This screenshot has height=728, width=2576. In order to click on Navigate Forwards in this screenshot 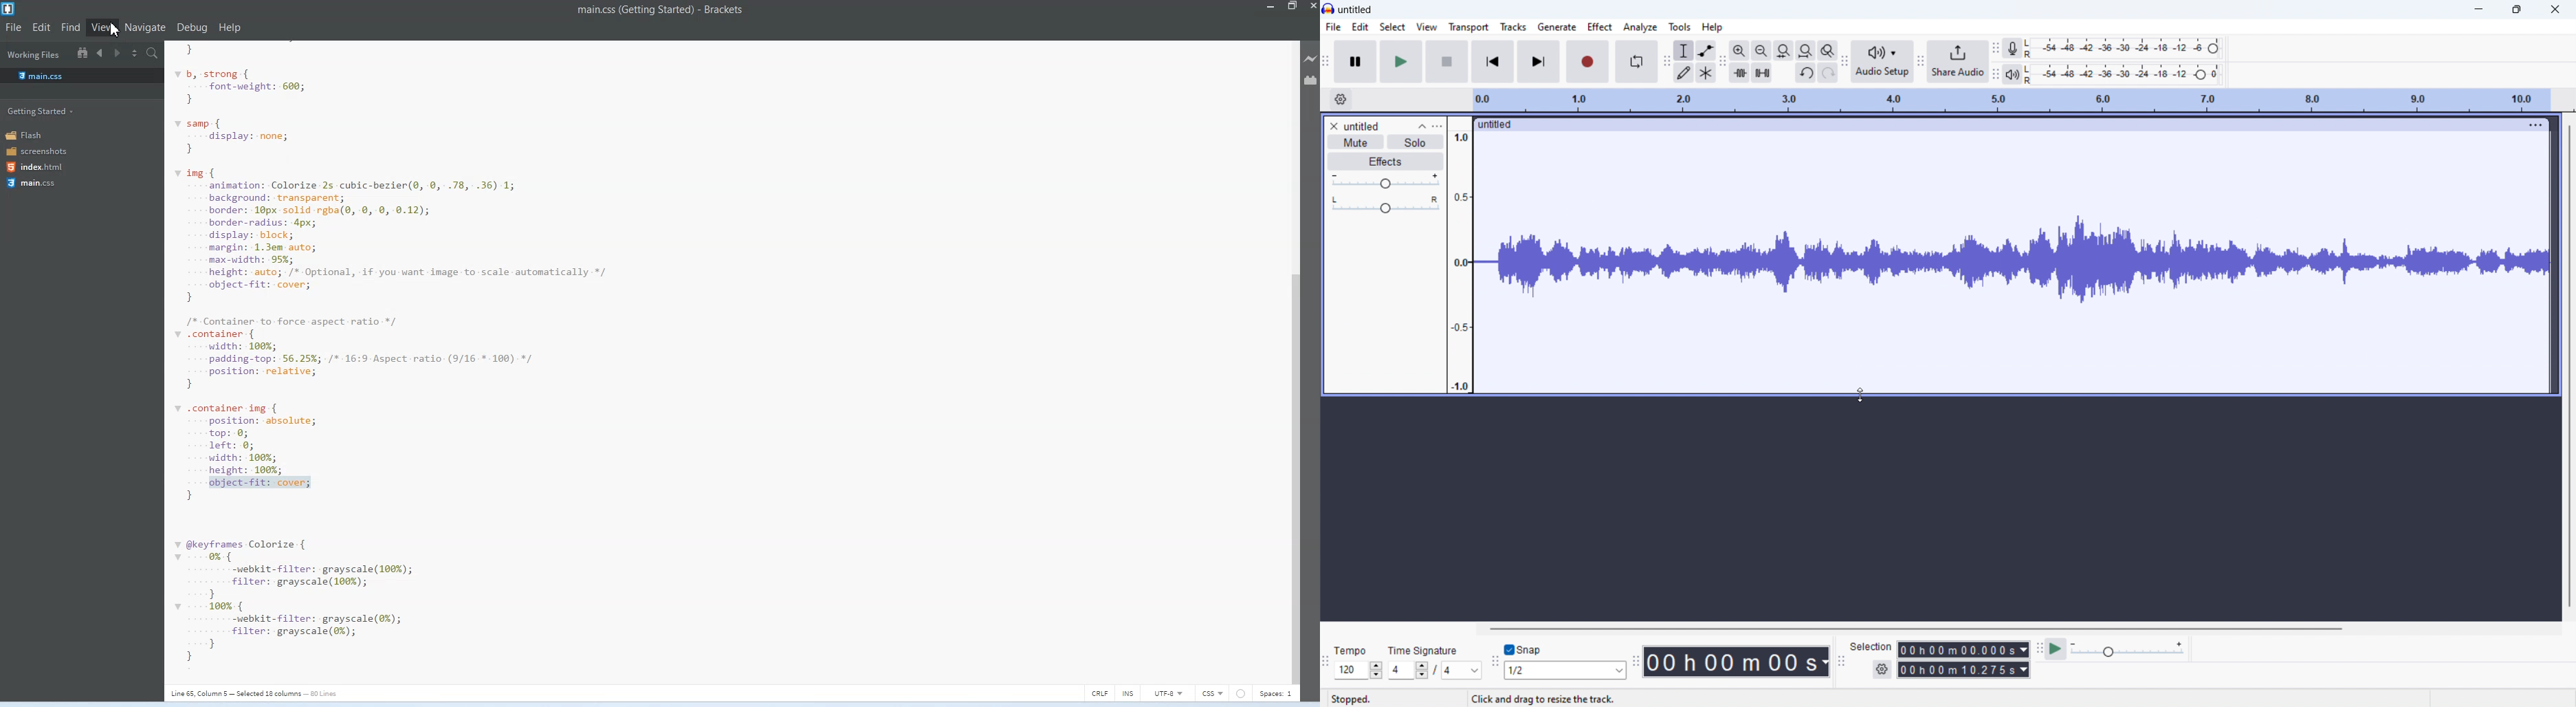, I will do `click(116, 53)`.